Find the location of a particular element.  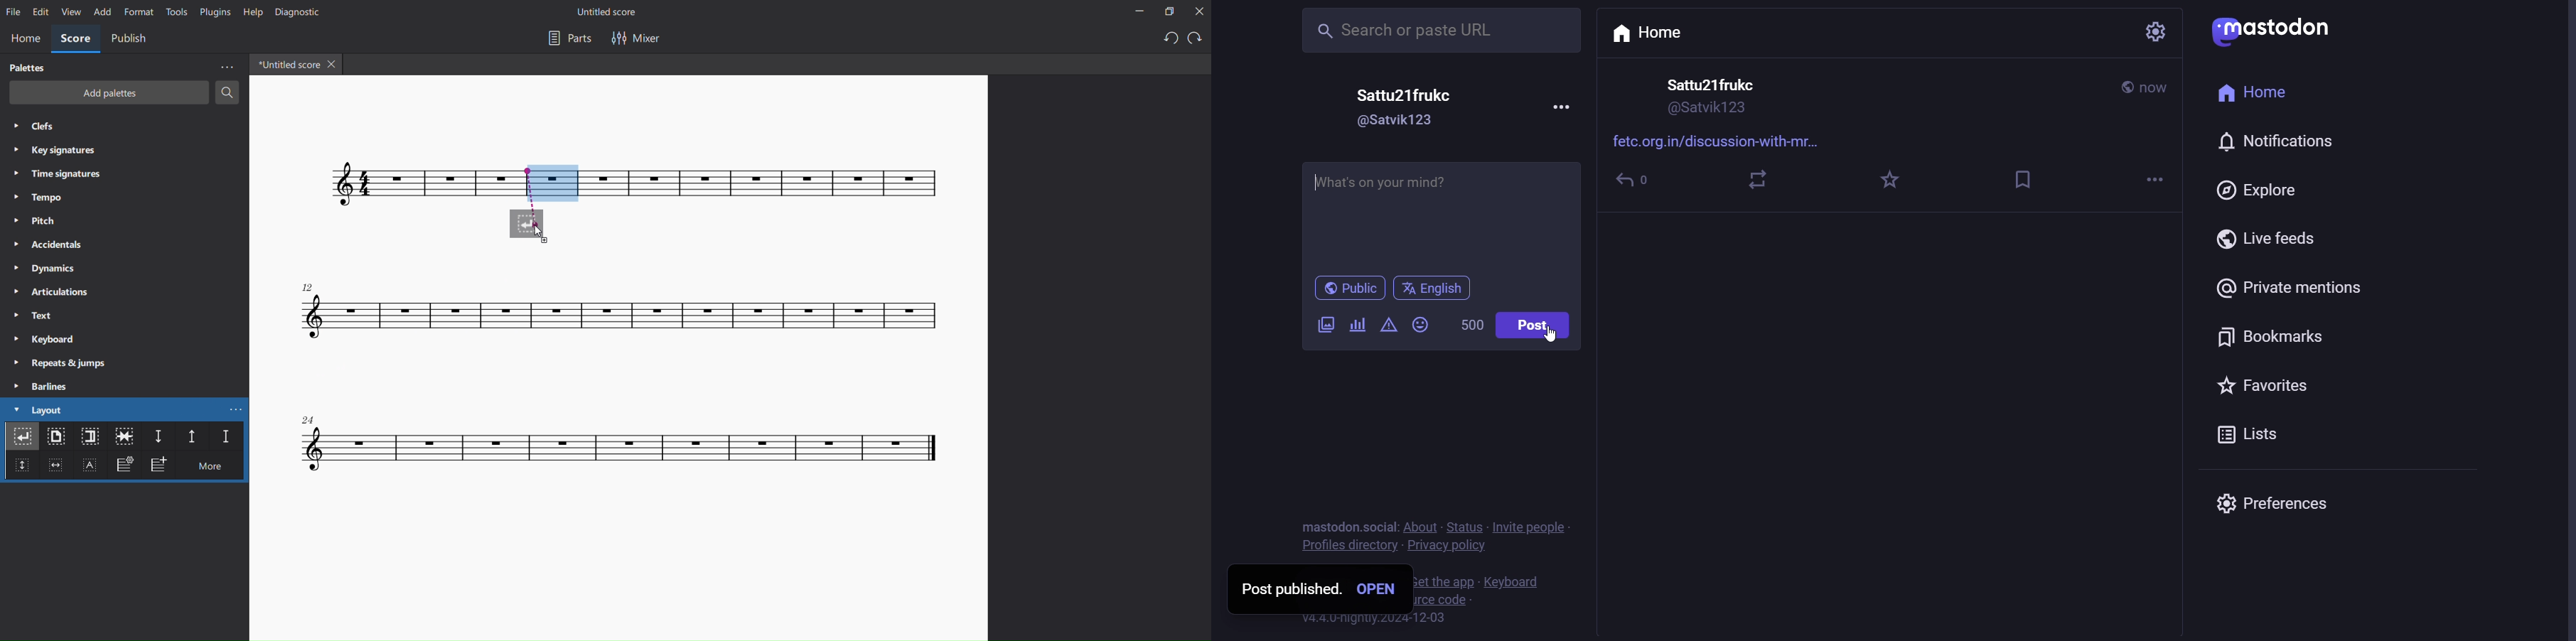

page break is located at coordinates (57, 438).